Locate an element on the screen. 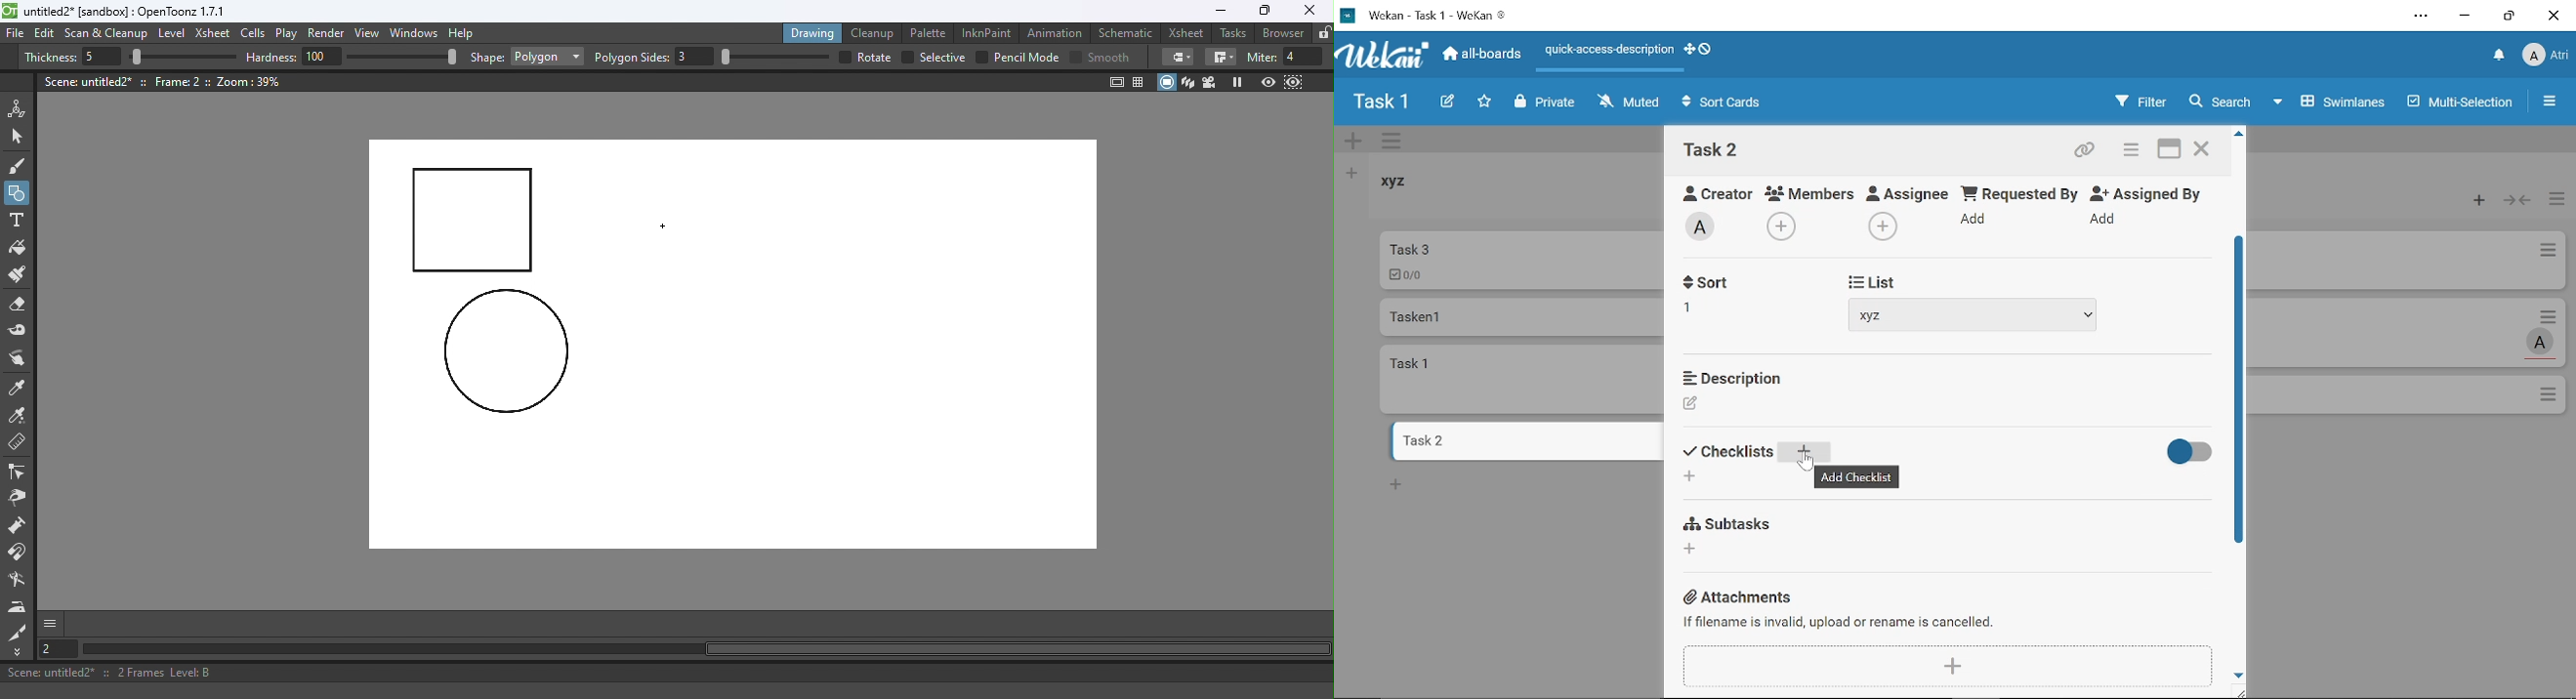 This screenshot has width=2576, height=700. Description is located at coordinates (1732, 376).